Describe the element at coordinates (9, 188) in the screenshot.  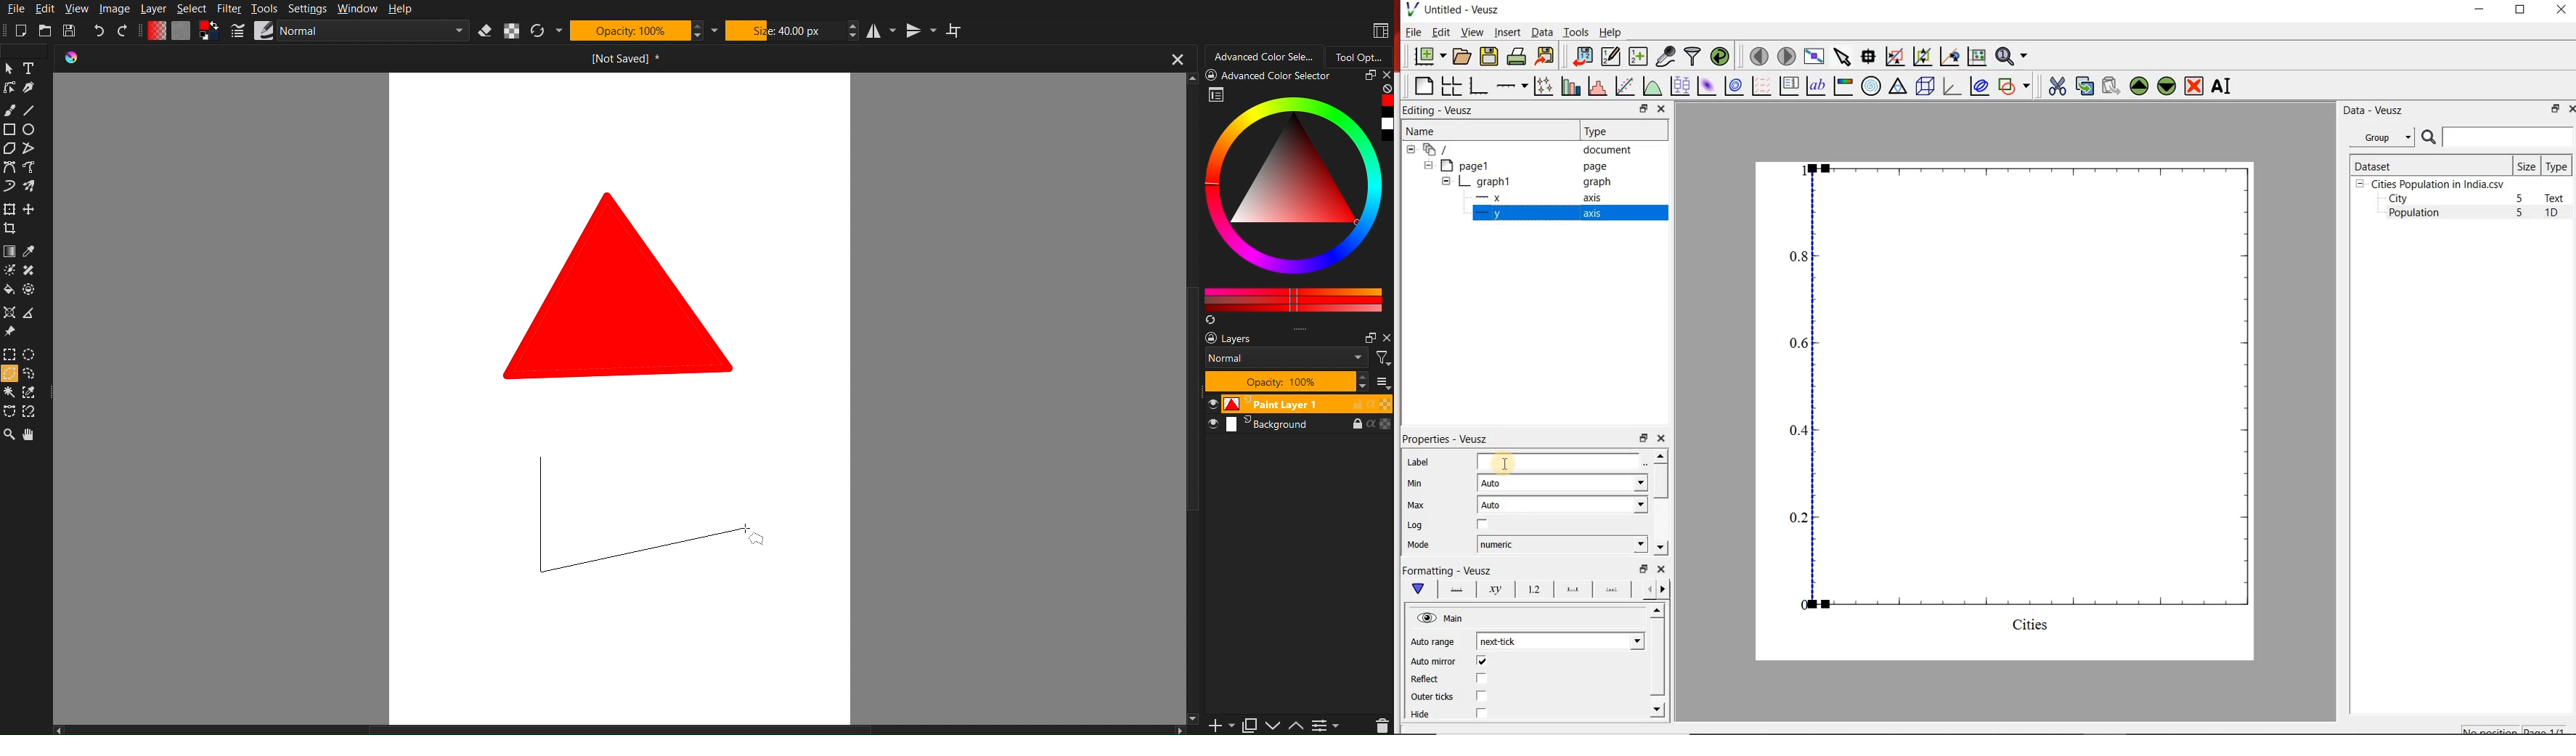
I see `Curve` at that location.